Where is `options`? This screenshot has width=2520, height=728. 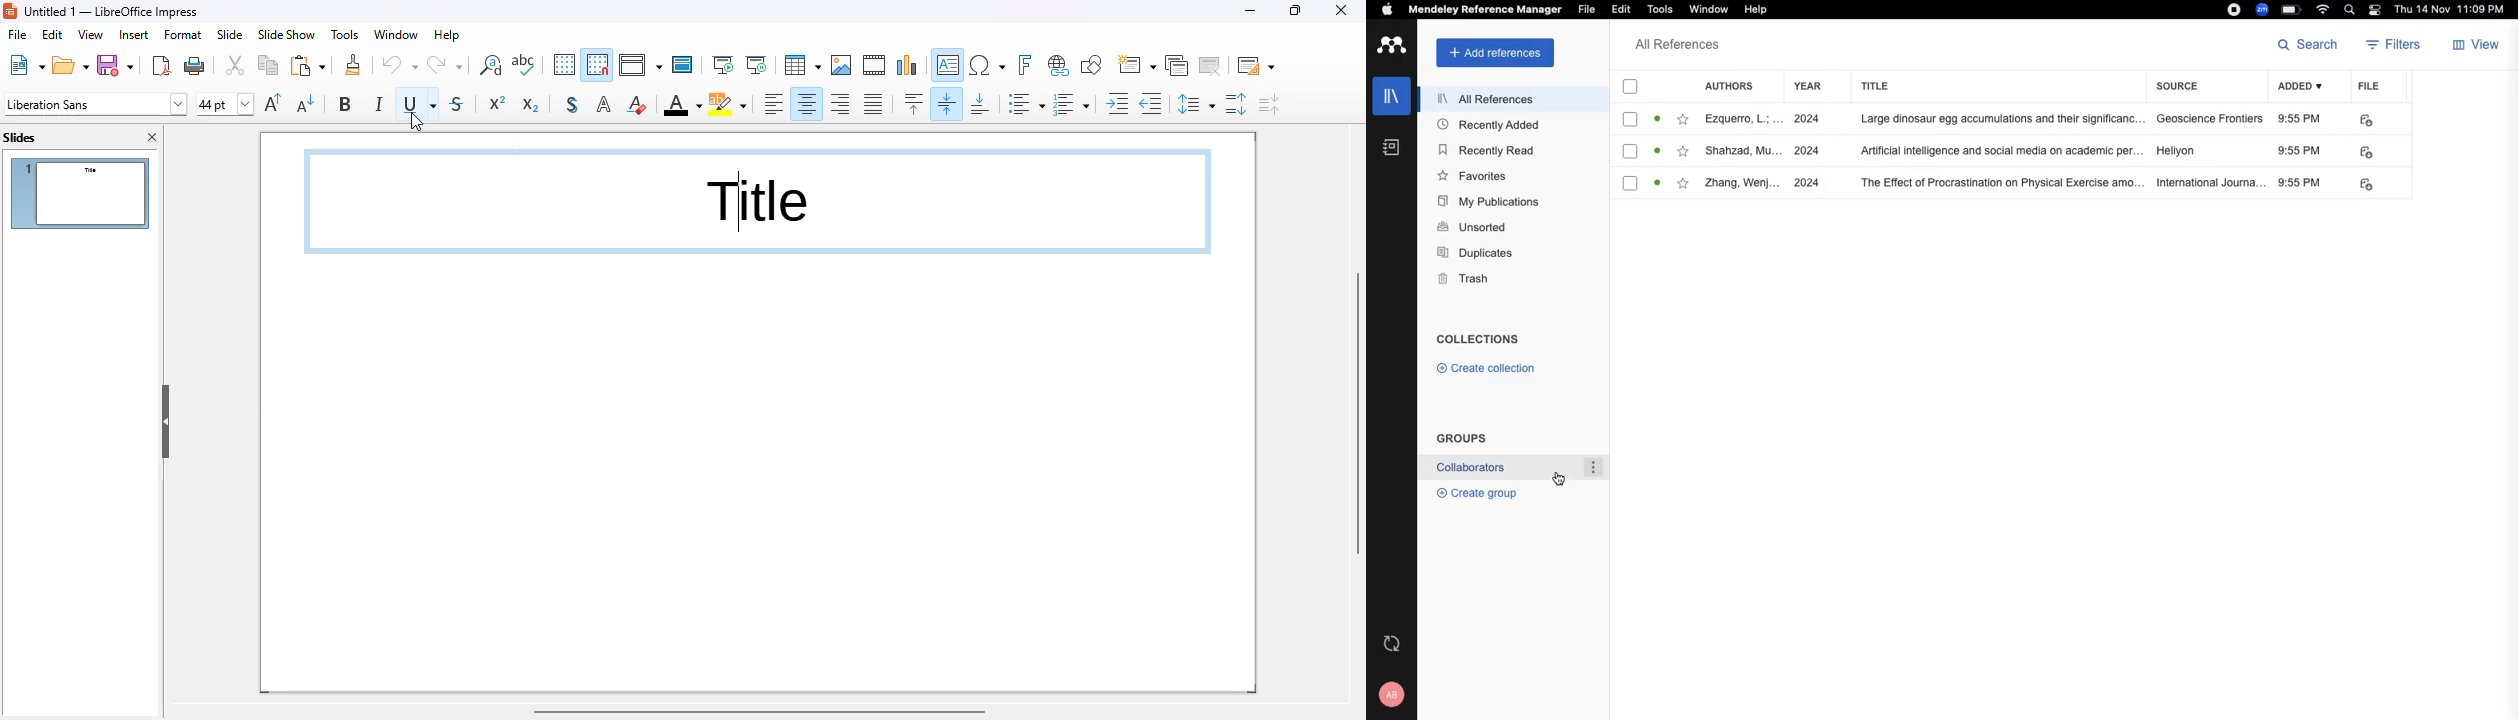 options is located at coordinates (1591, 468).